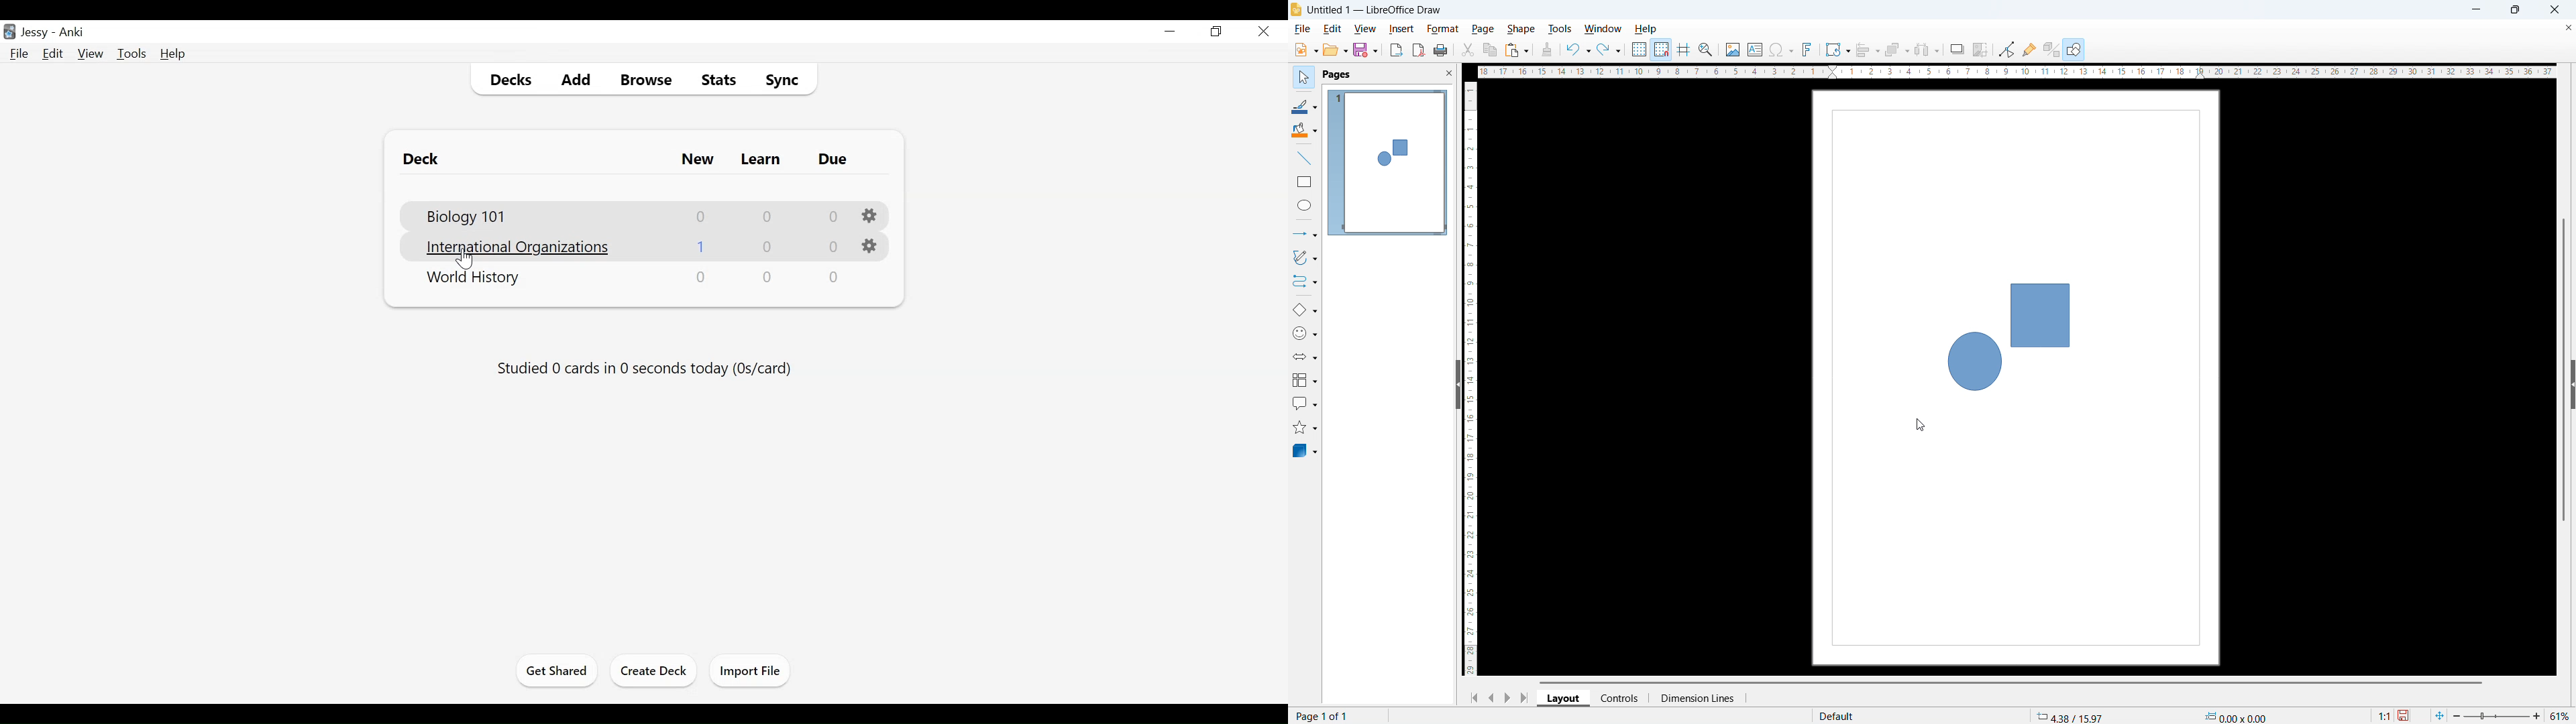 This screenshot has width=2576, height=728. Describe the element at coordinates (73, 32) in the screenshot. I see `Anki` at that location.